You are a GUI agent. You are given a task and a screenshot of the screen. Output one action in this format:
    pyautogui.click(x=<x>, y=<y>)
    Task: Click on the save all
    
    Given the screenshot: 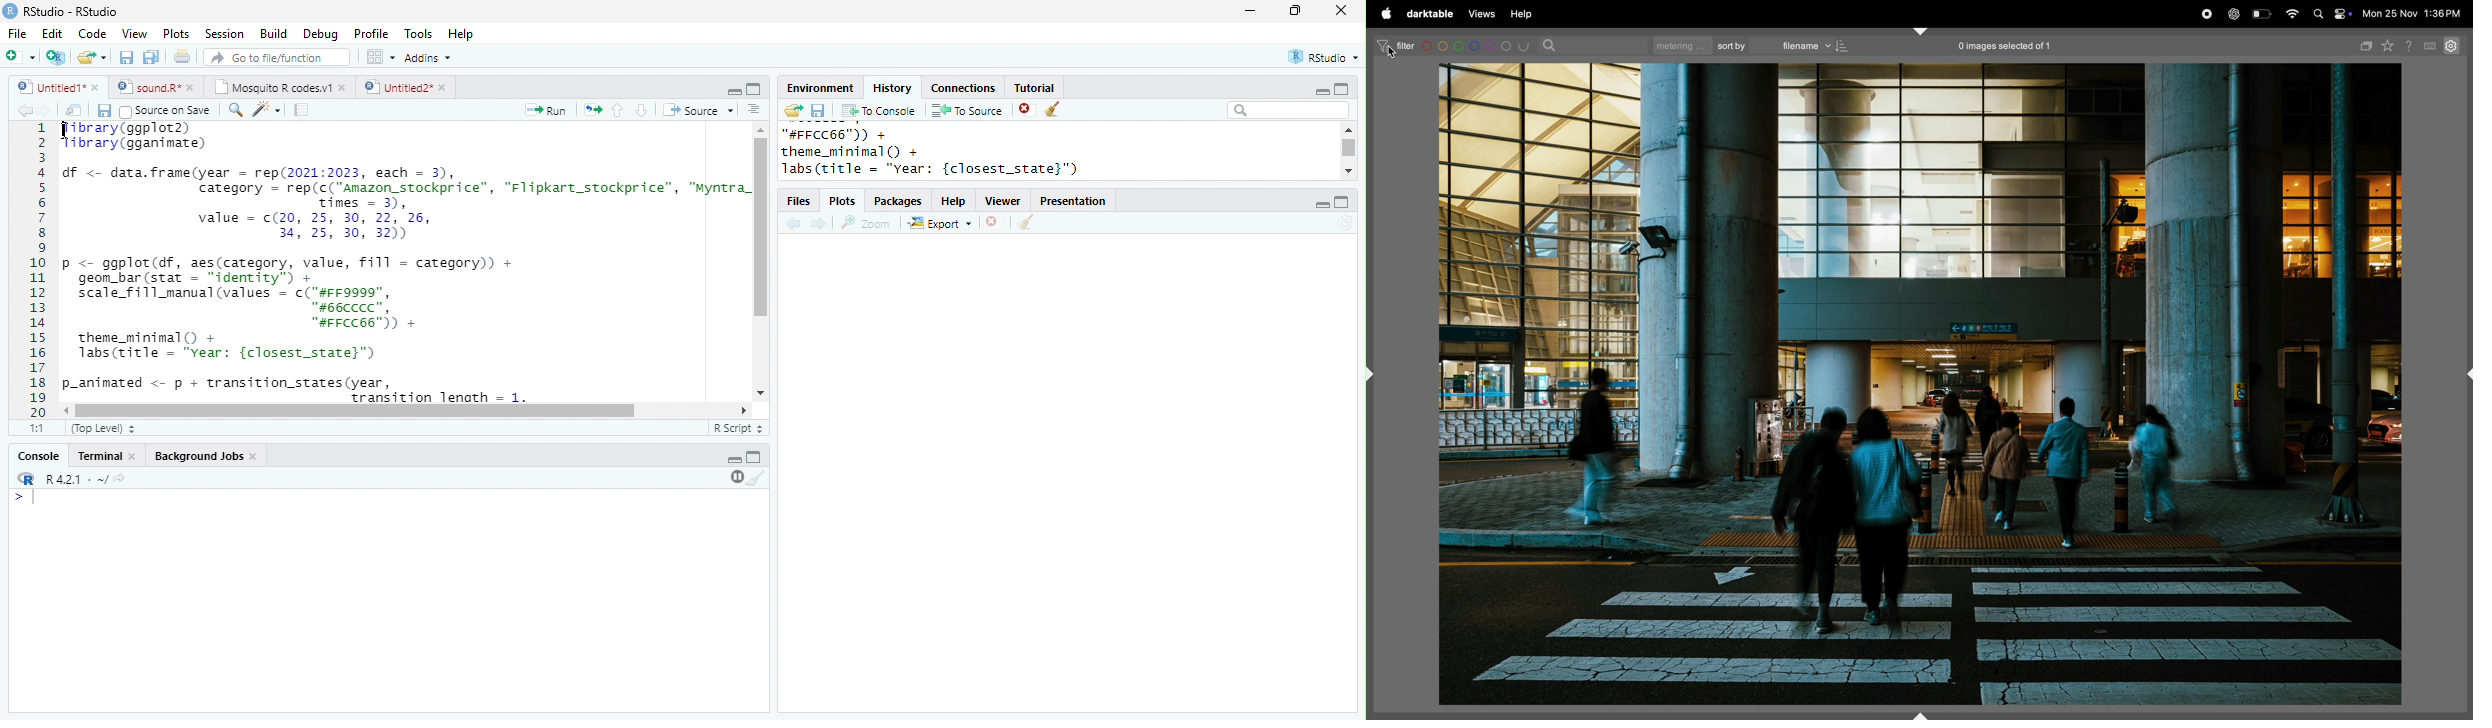 What is the action you would take?
    pyautogui.click(x=151, y=58)
    